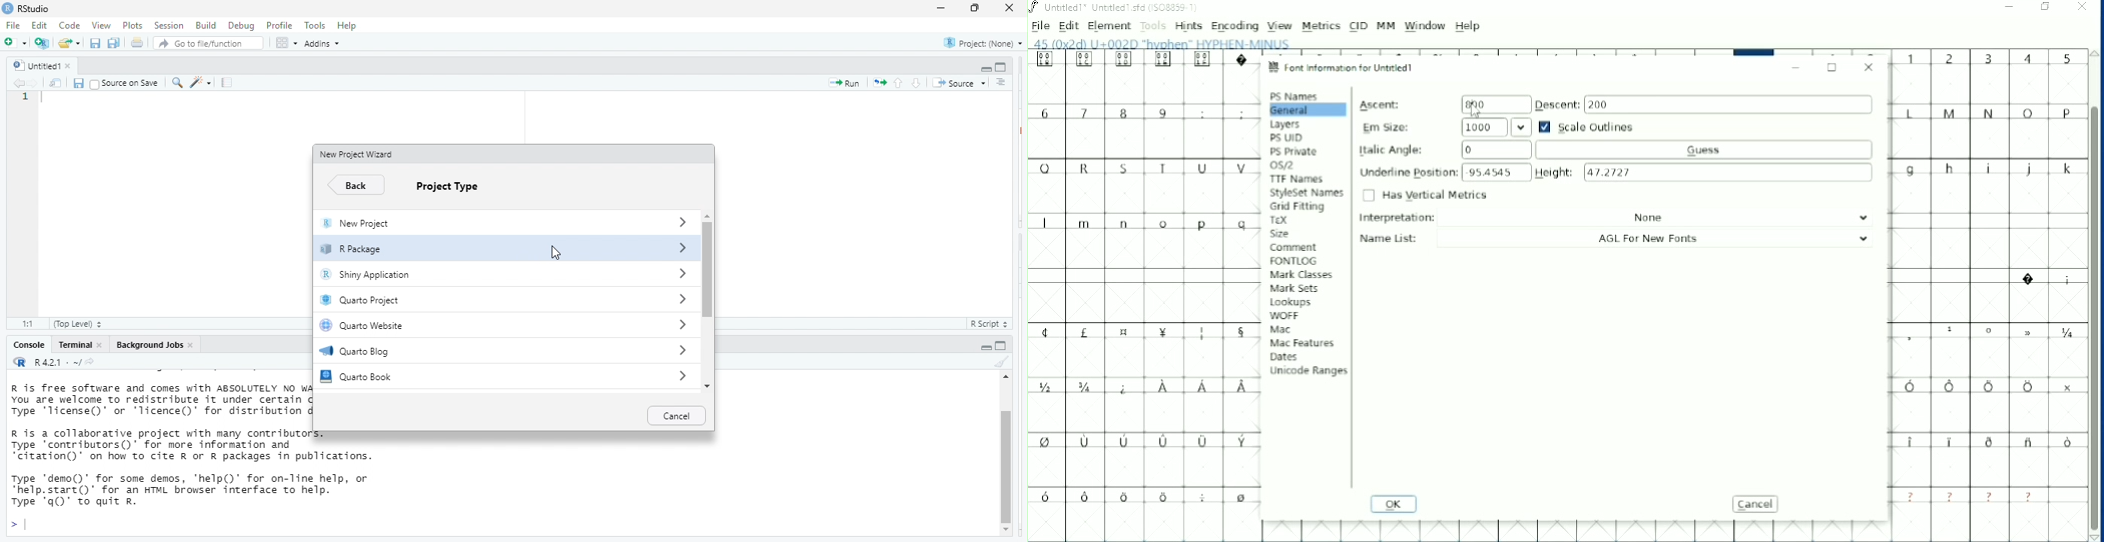  What do you see at coordinates (1284, 166) in the screenshot?
I see `OS/2` at bounding box center [1284, 166].